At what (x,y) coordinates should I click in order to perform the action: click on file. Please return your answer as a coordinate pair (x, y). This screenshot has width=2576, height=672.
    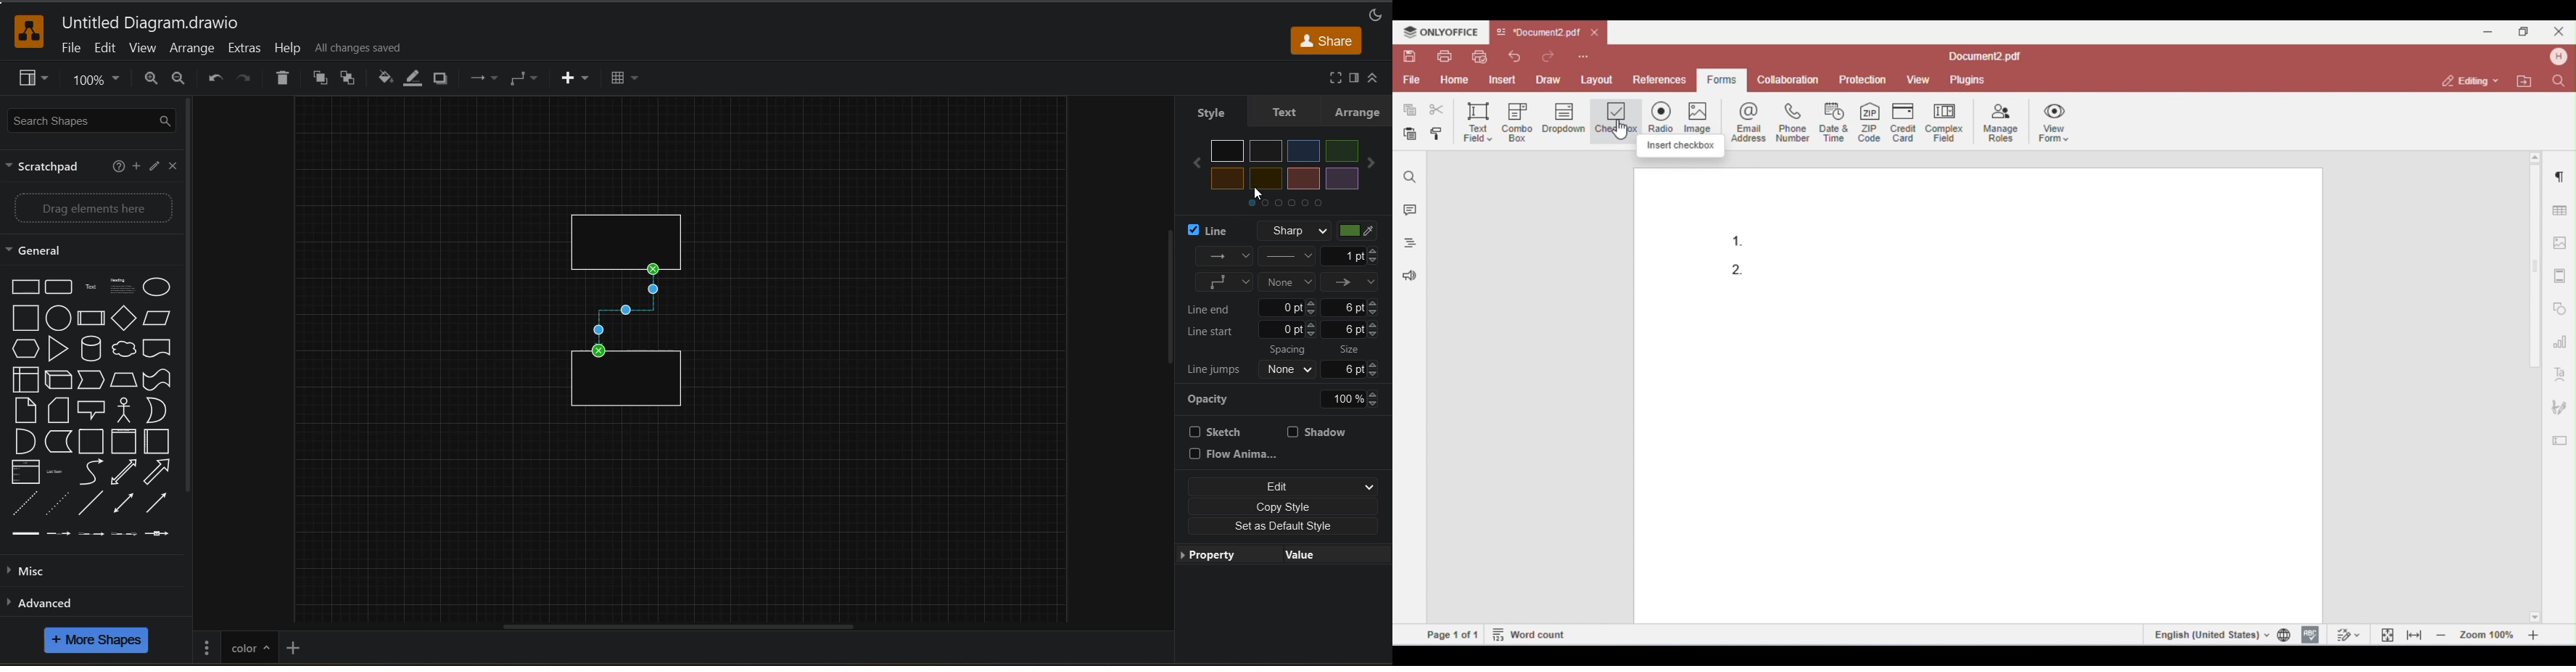
    Looking at the image, I should click on (72, 50).